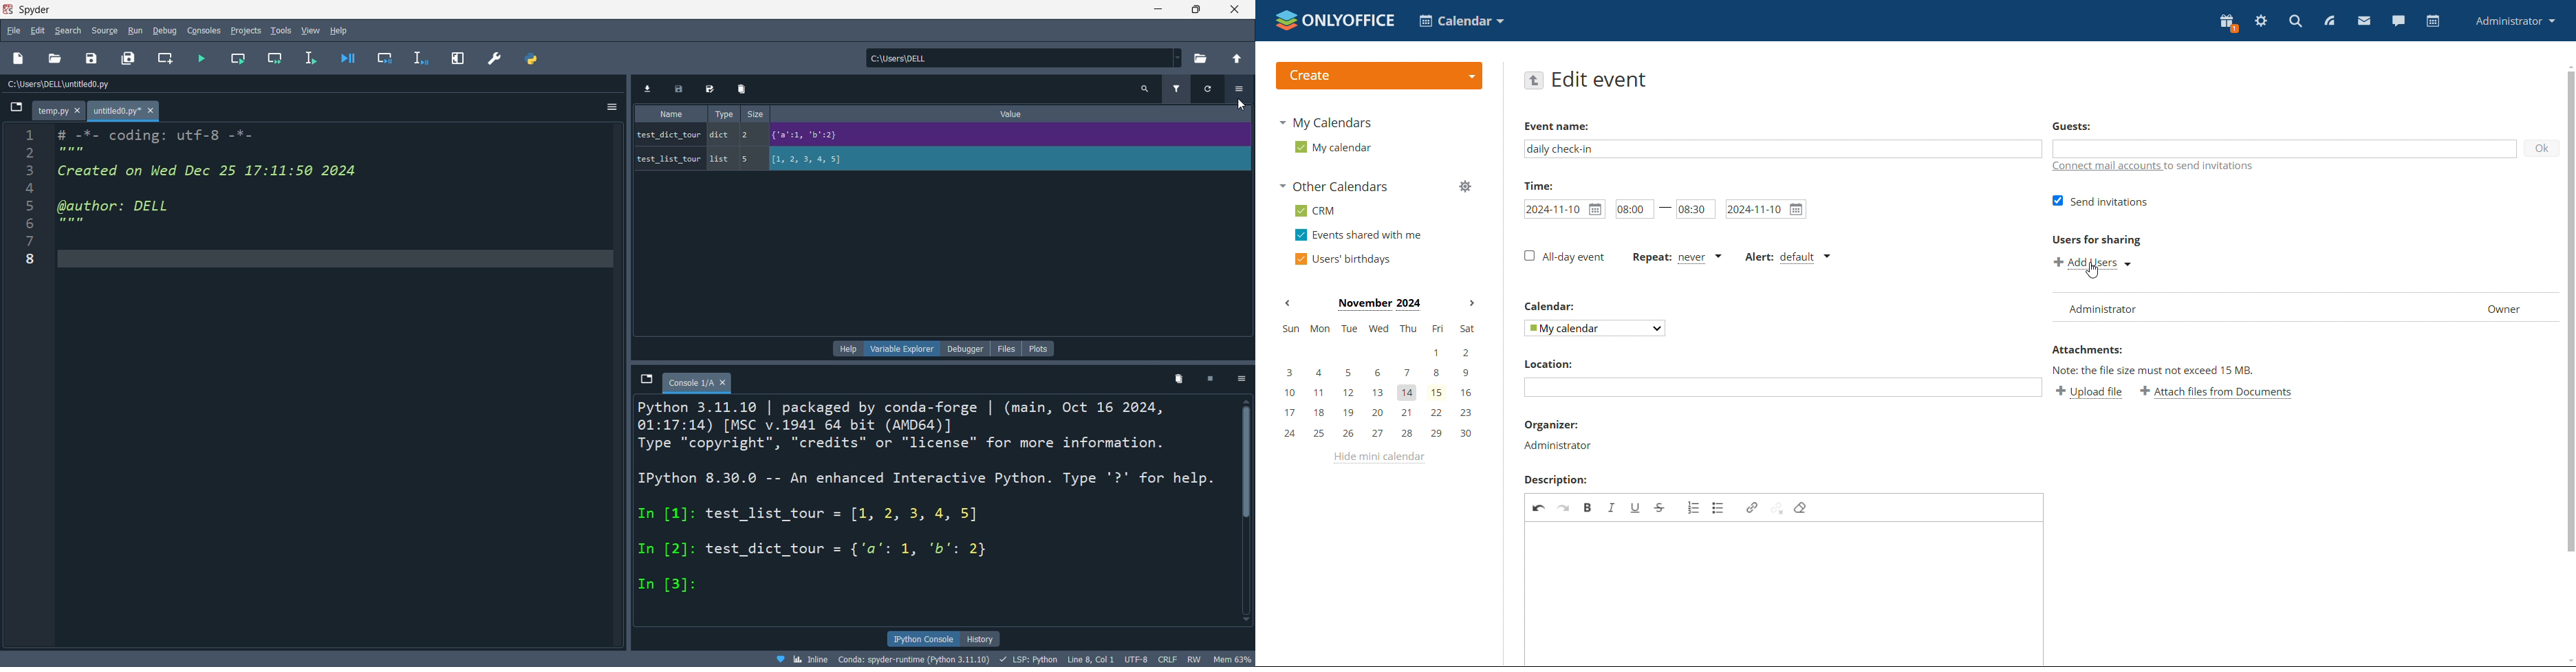 The image size is (2576, 672). I want to click on Mem 63%, so click(1234, 658).